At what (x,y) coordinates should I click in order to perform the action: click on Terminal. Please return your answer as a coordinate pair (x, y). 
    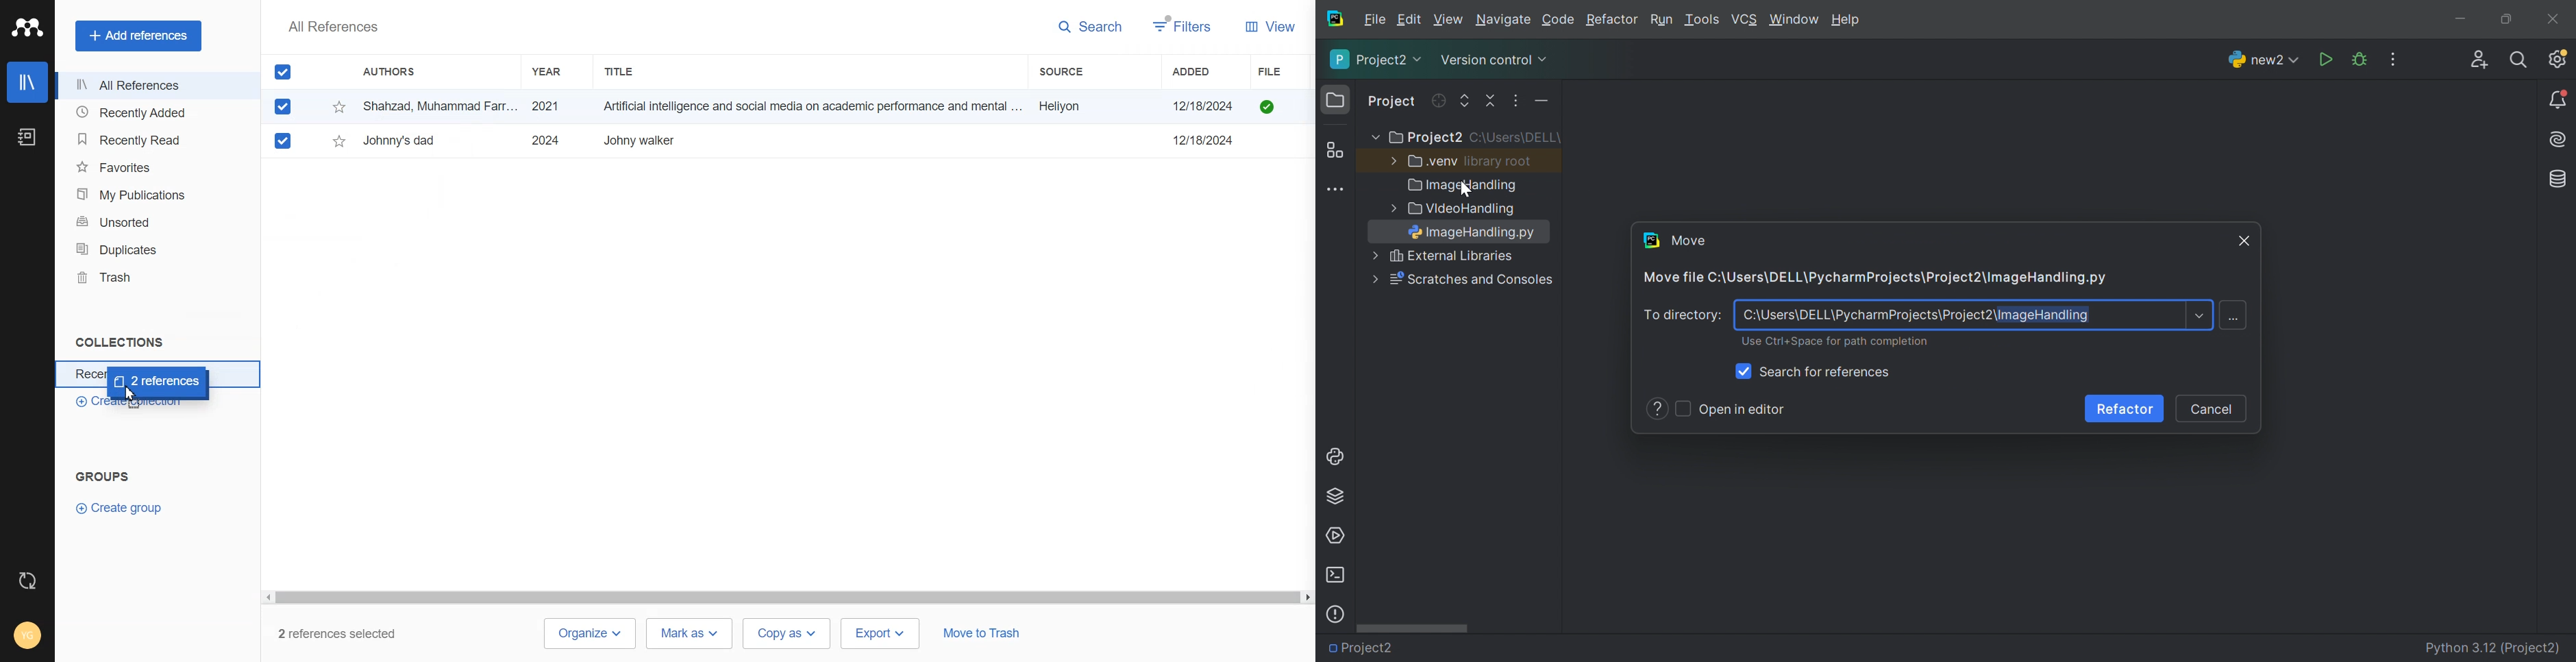
    Looking at the image, I should click on (1334, 575).